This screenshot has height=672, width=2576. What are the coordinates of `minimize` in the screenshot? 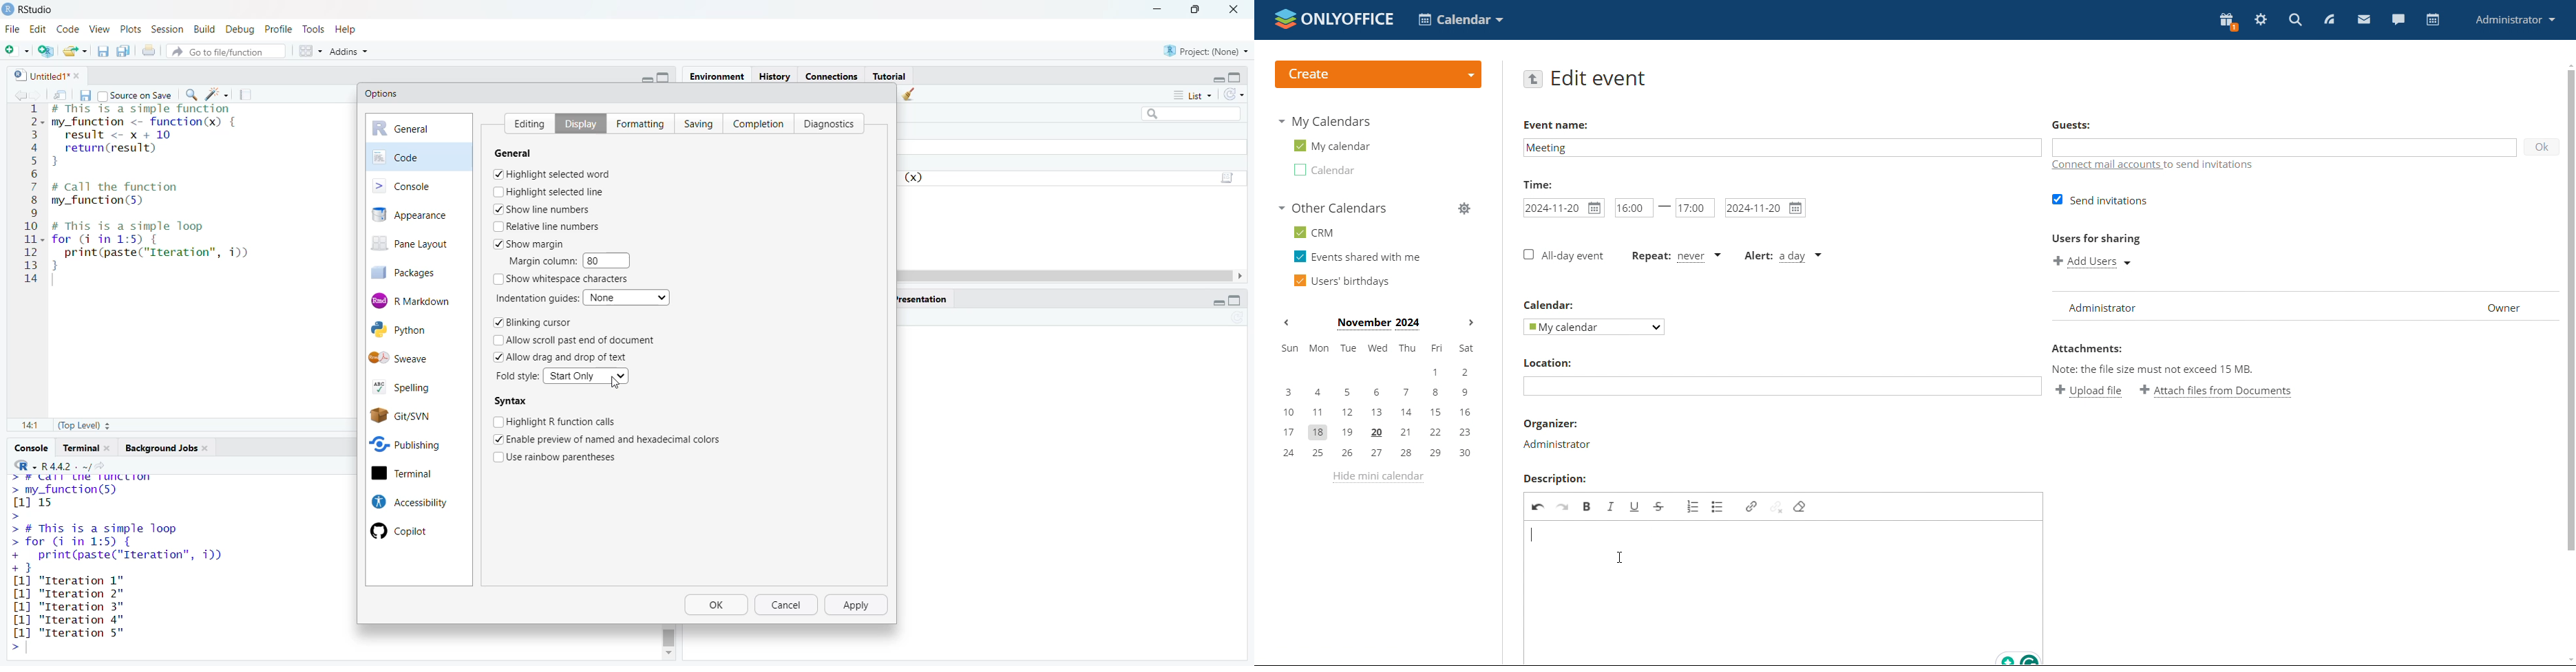 It's located at (1156, 8).